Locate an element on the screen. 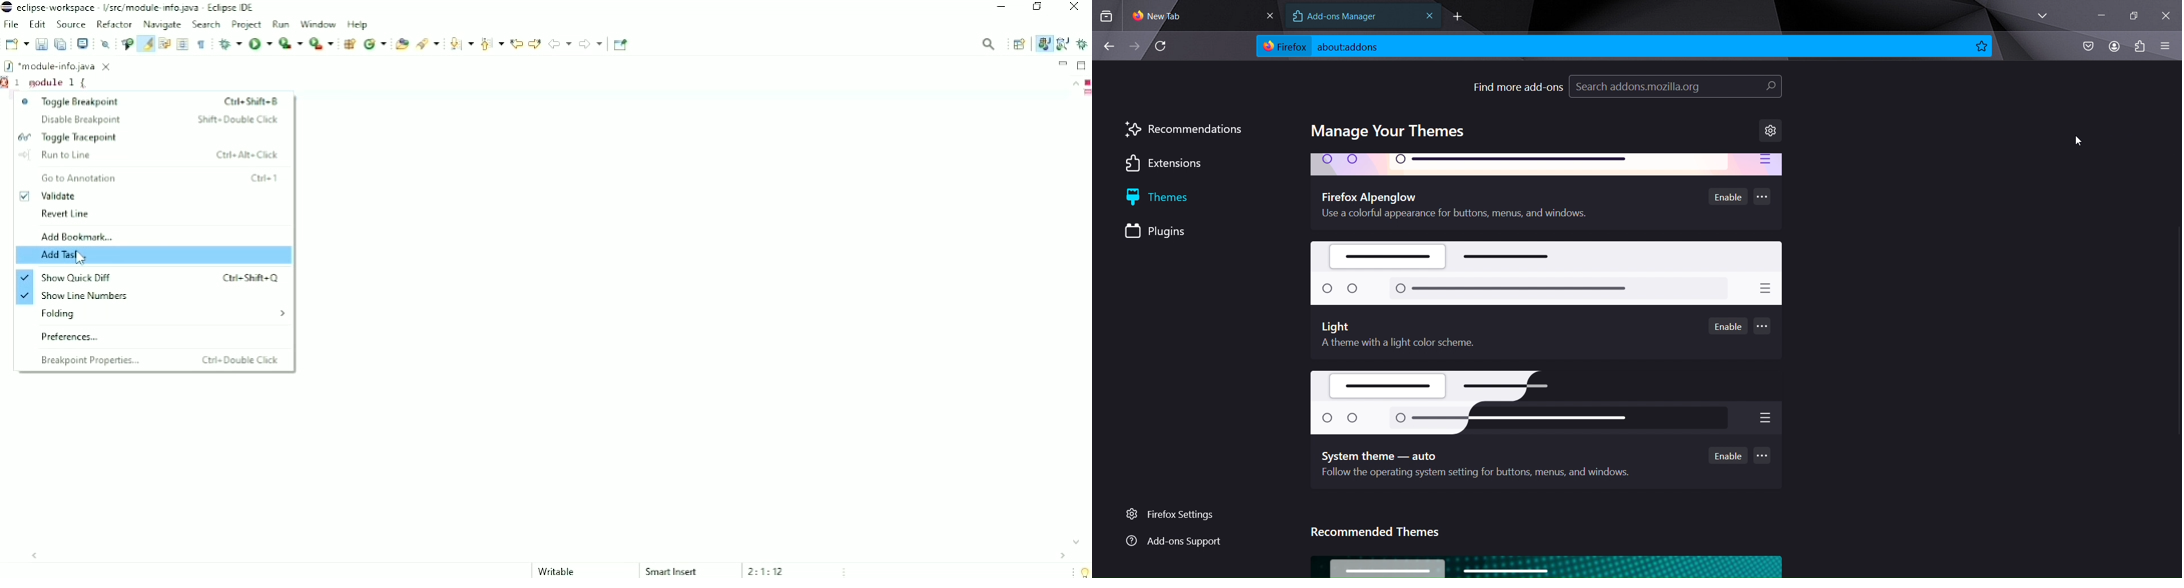 The height and width of the screenshot is (588, 2184). system theme - auto follow the operating system for buttons, menus and windows is located at coordinates (1481, 465).